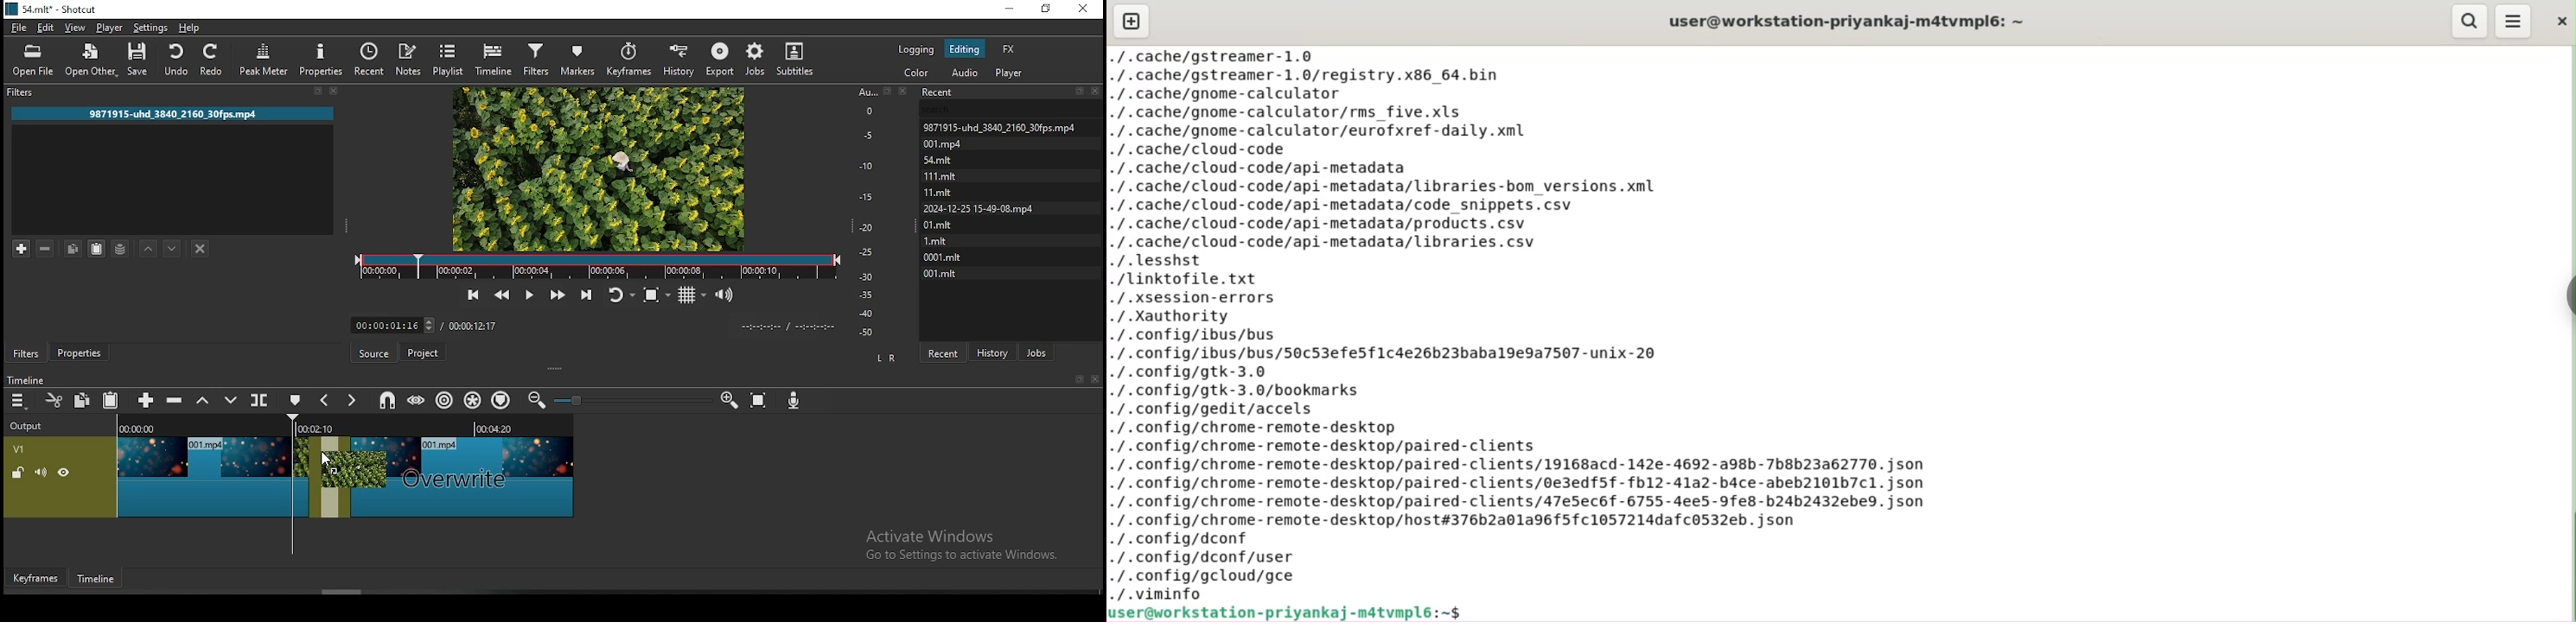 The width and height of the screenshot is (2576, 644). What do you see at coordinates (470, 295) in the screenshot?
I see `skip to the previous point` at bounding box center [470, 295].